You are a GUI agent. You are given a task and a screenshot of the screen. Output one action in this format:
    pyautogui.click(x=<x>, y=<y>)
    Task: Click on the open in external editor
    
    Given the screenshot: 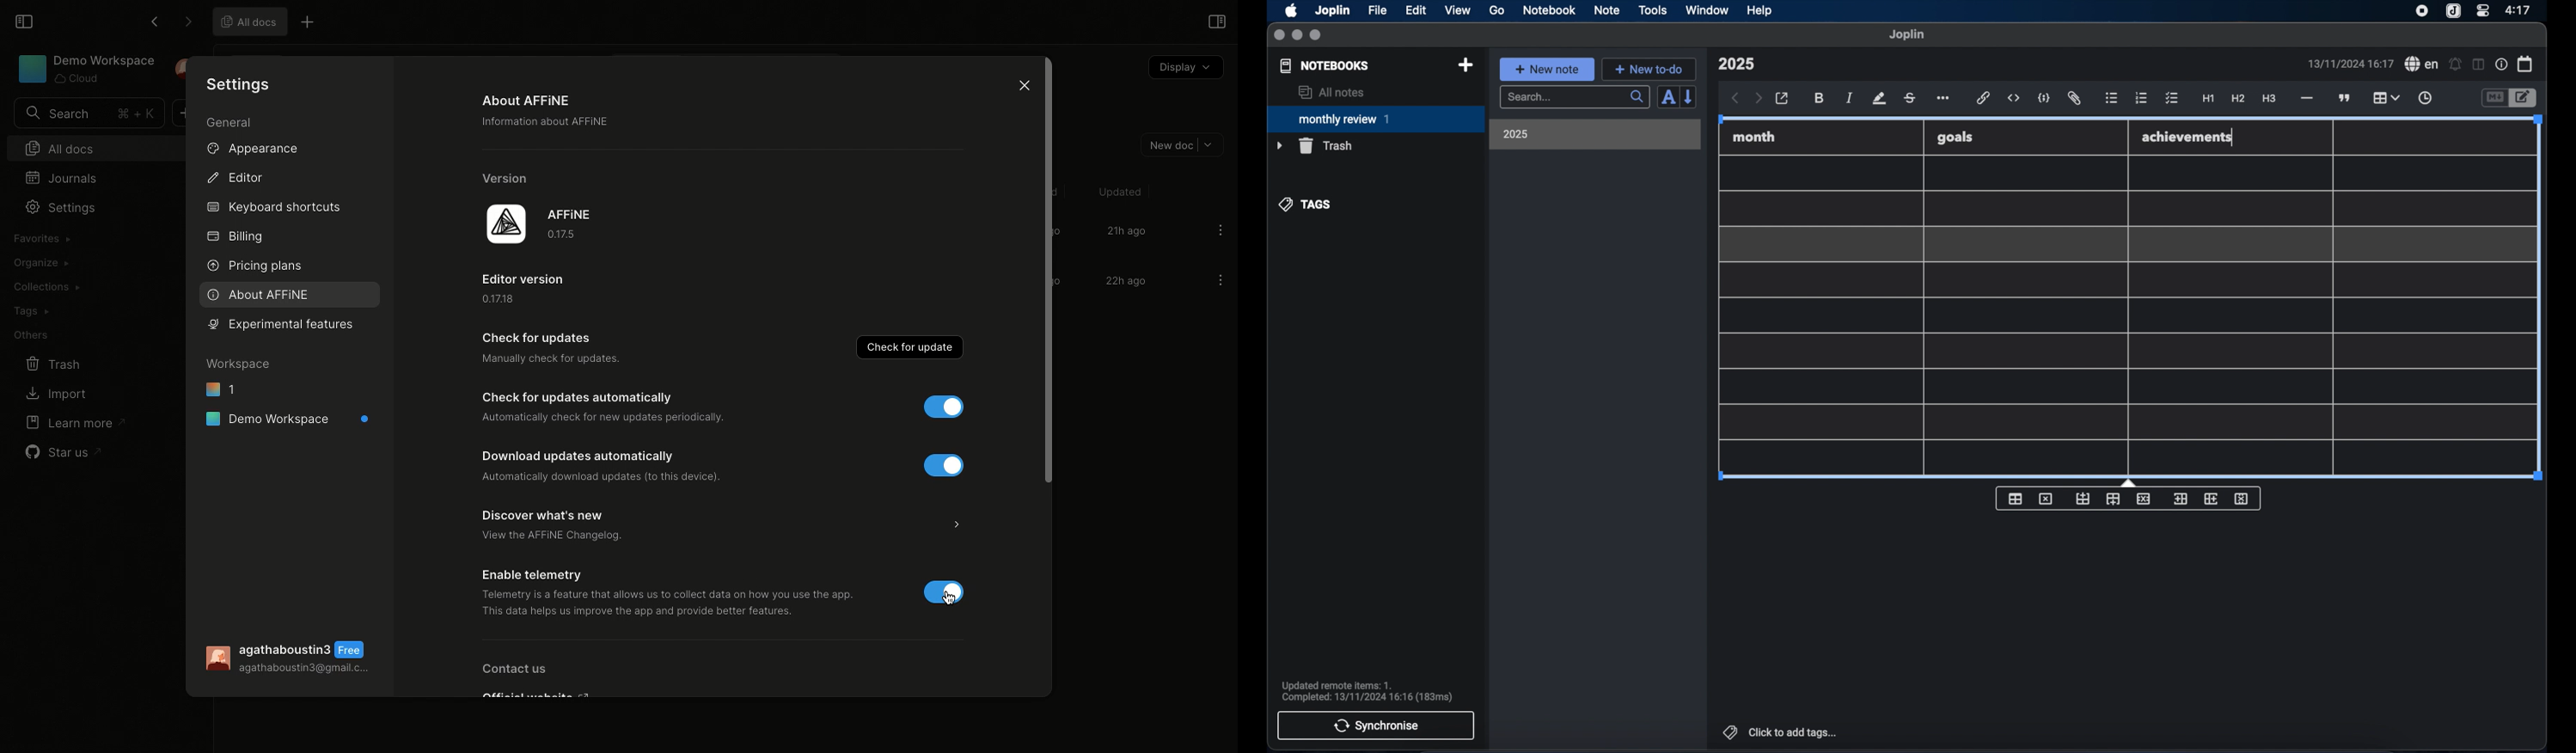 What is the action you would take?
    pyautogui.click(x=1783, y=99)
    